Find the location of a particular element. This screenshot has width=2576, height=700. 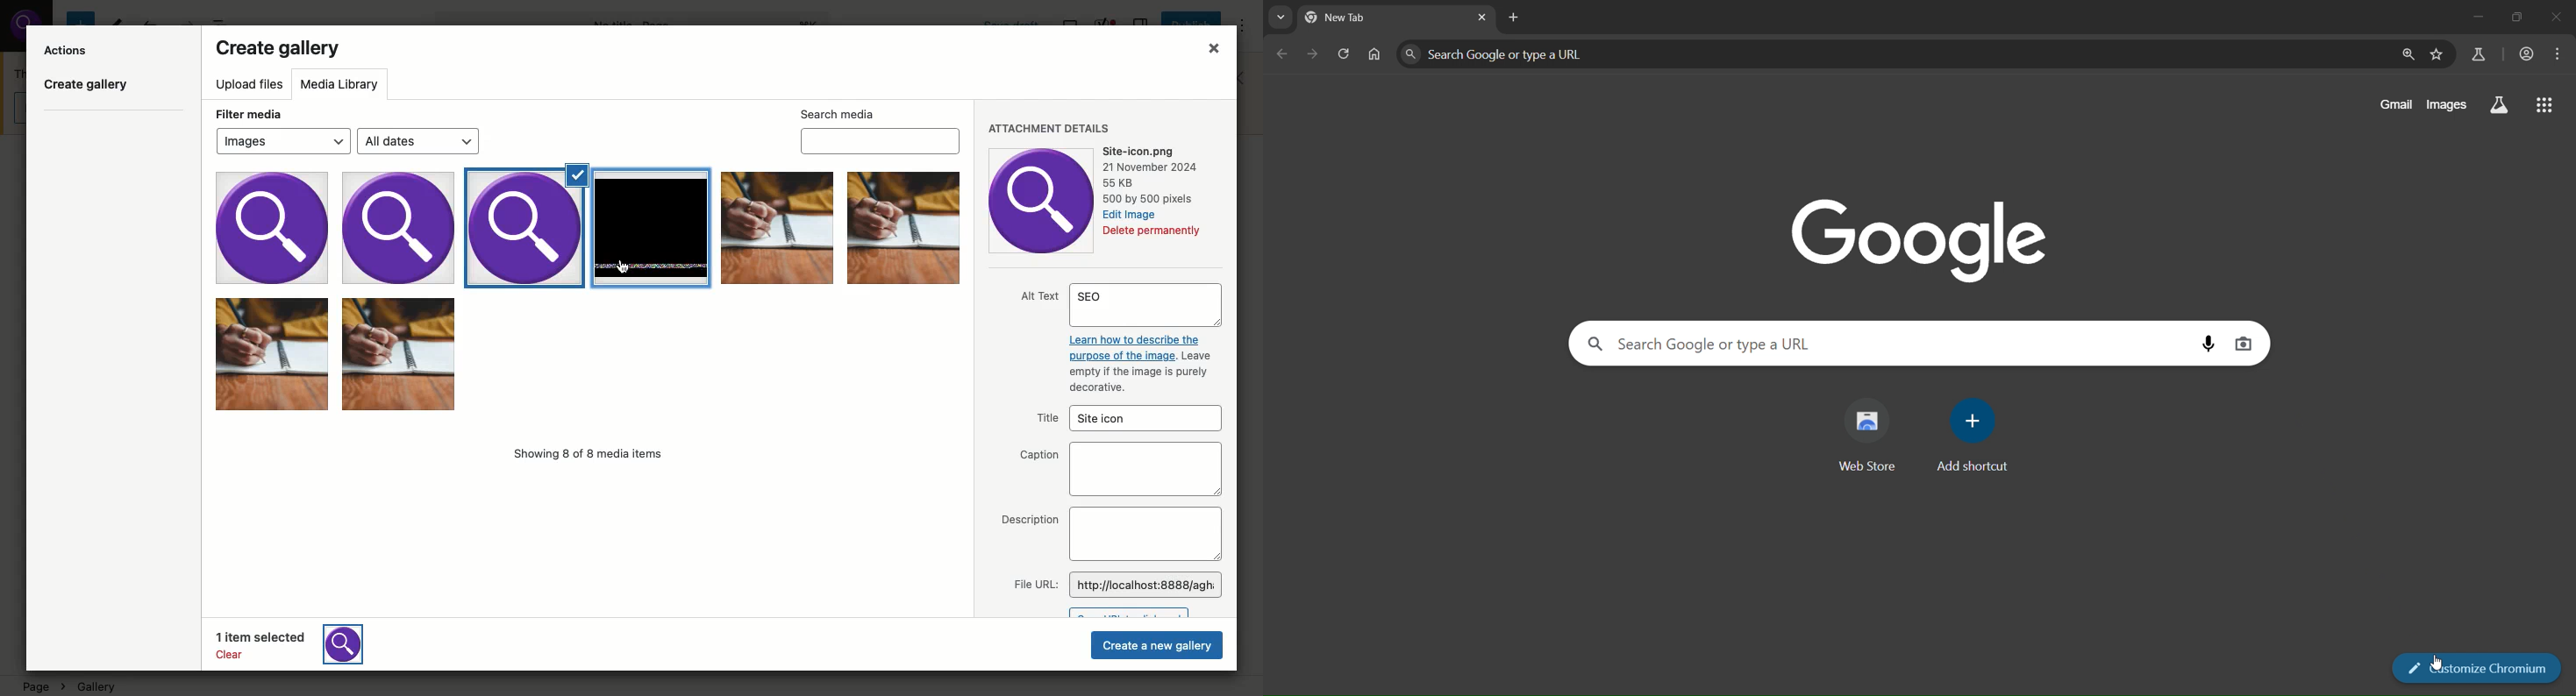

search labs is located at coordinates (2477, 55).